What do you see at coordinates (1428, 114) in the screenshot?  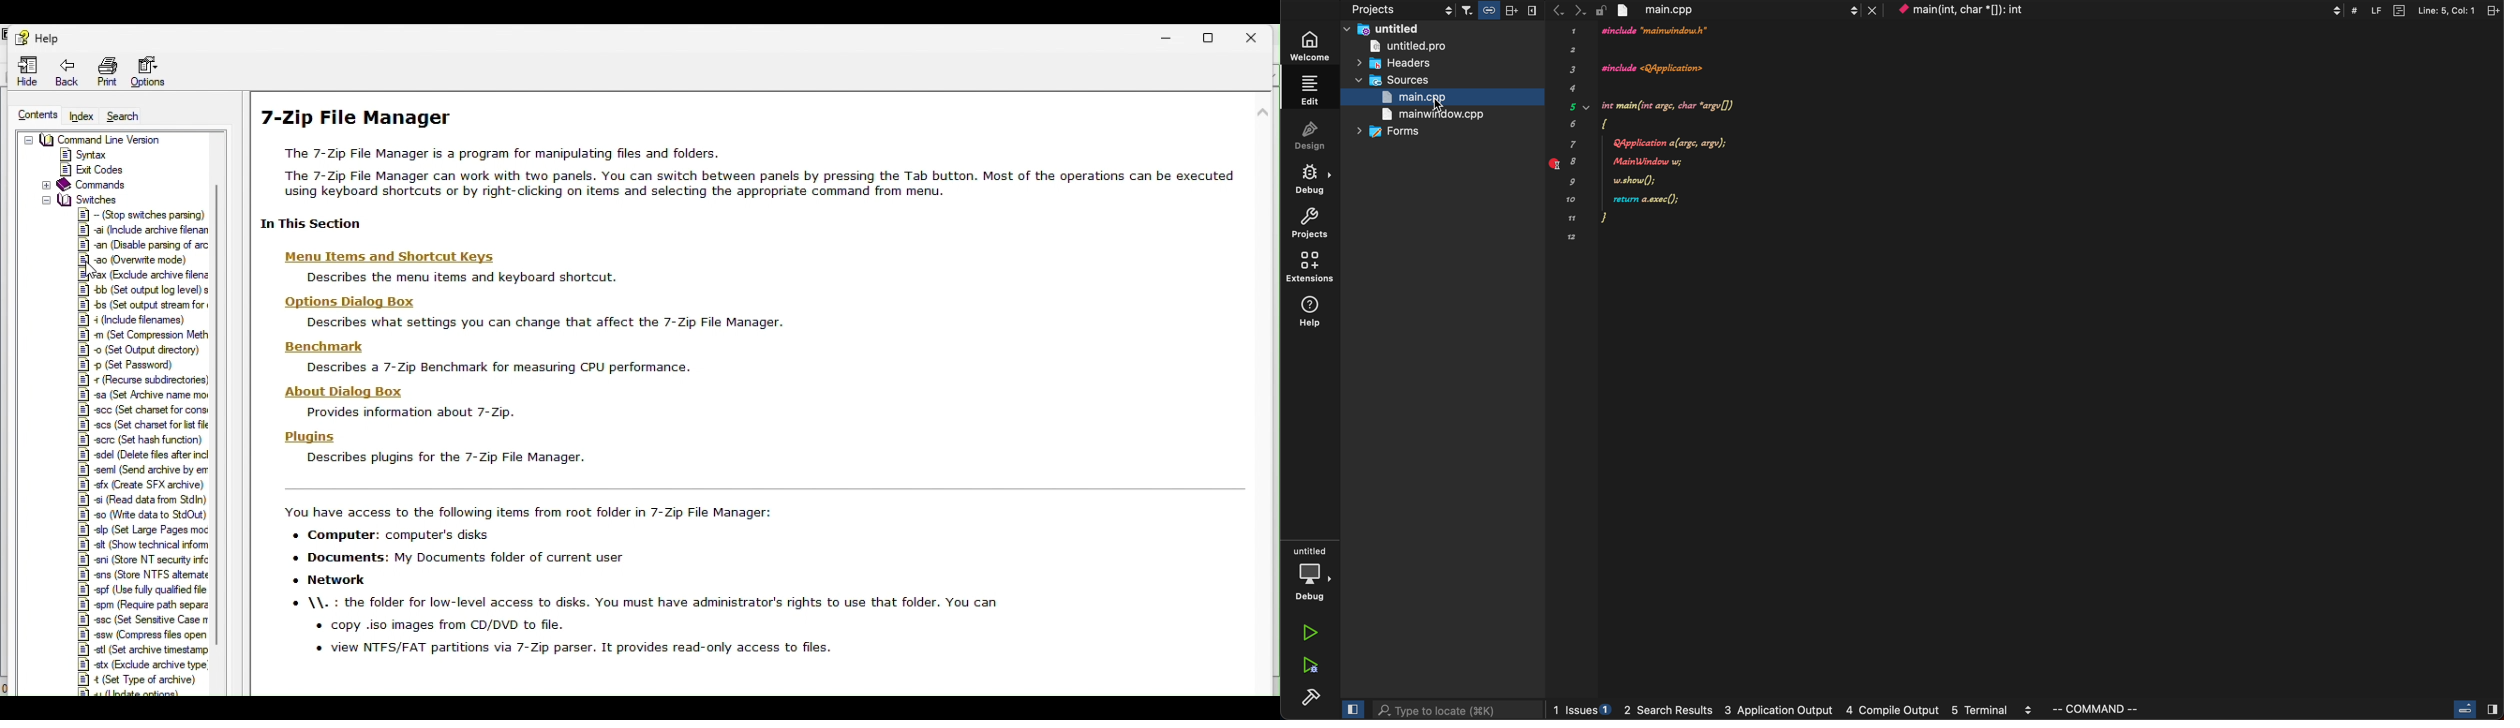 I see `main world>cpp` at bounding box center [1428, 114].